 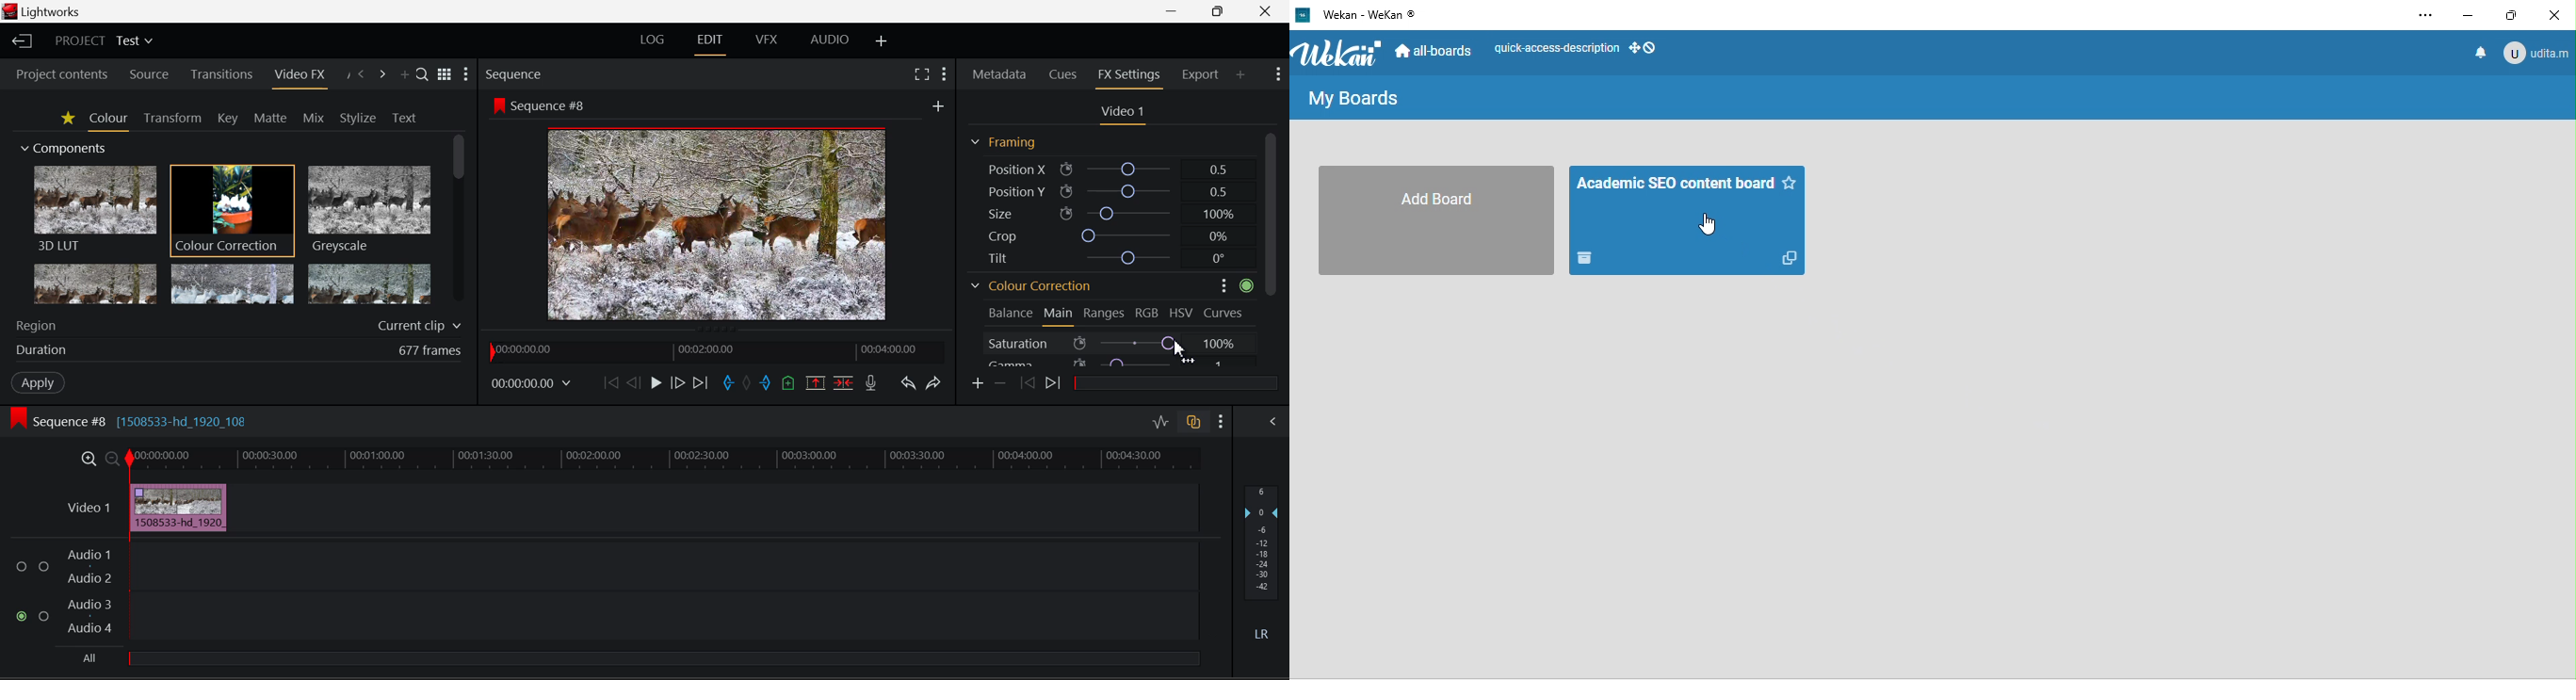 I want to click on Project Timeline Navigator, so click(x=718, y=350).